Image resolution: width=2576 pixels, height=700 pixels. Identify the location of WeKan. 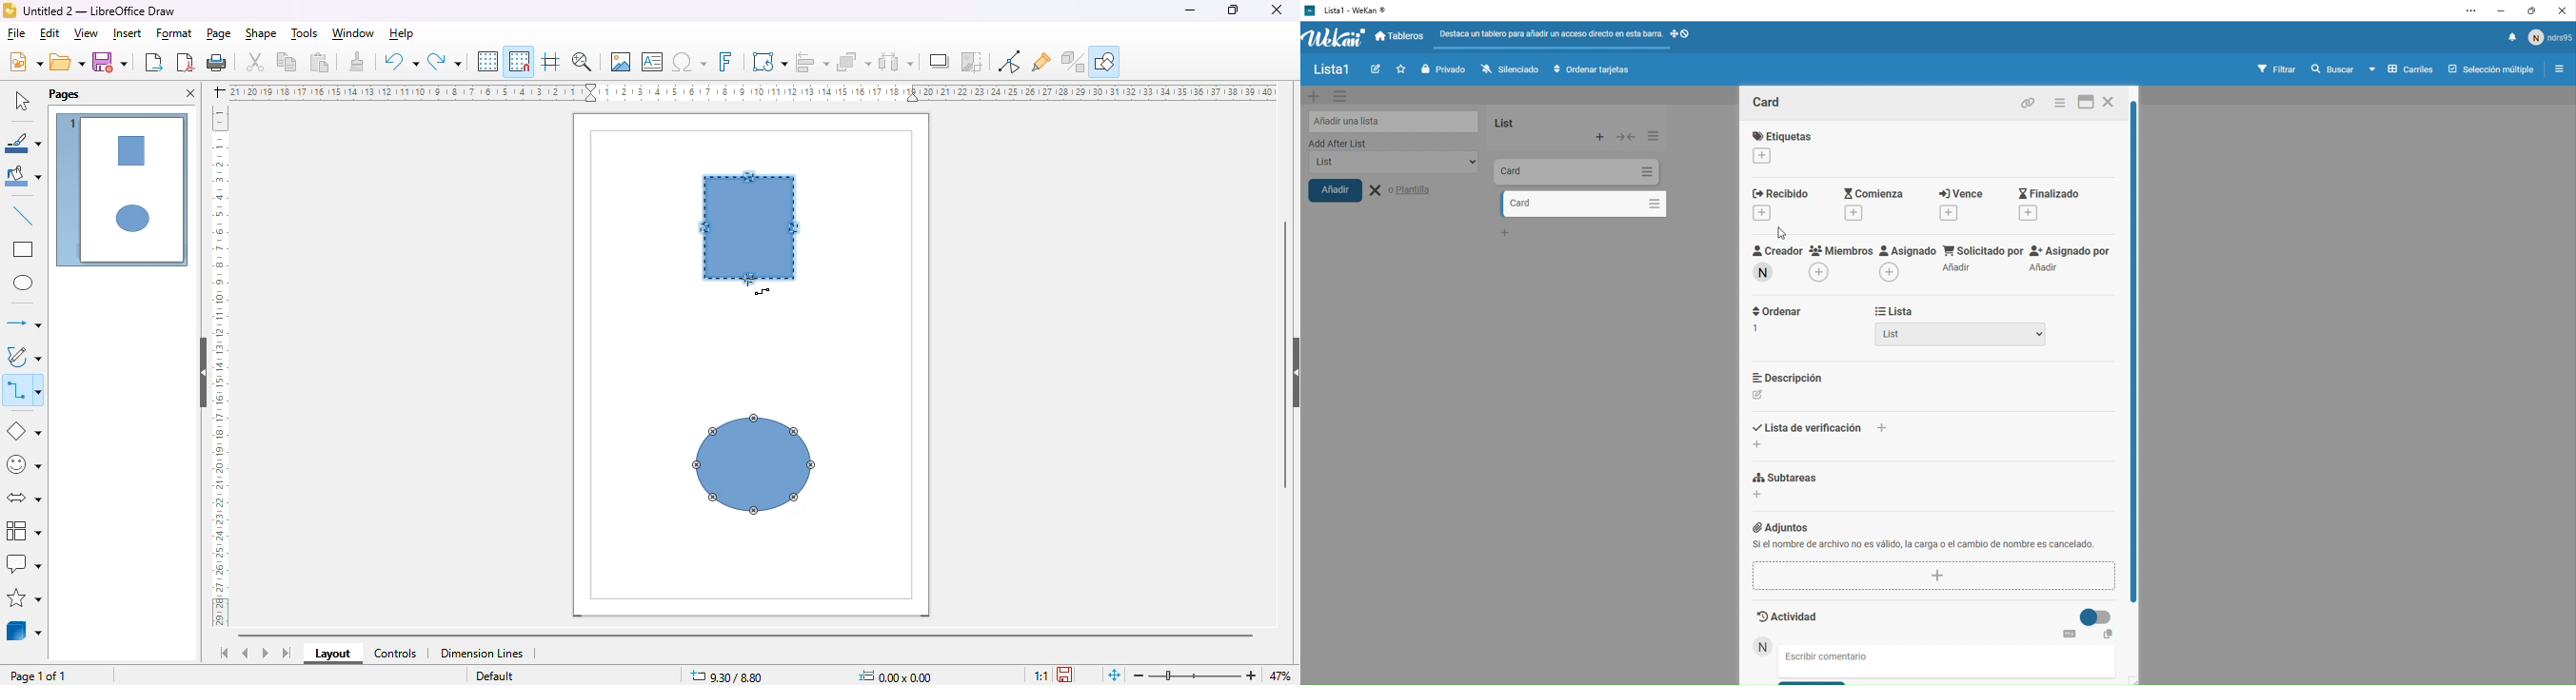
(1347, 10).